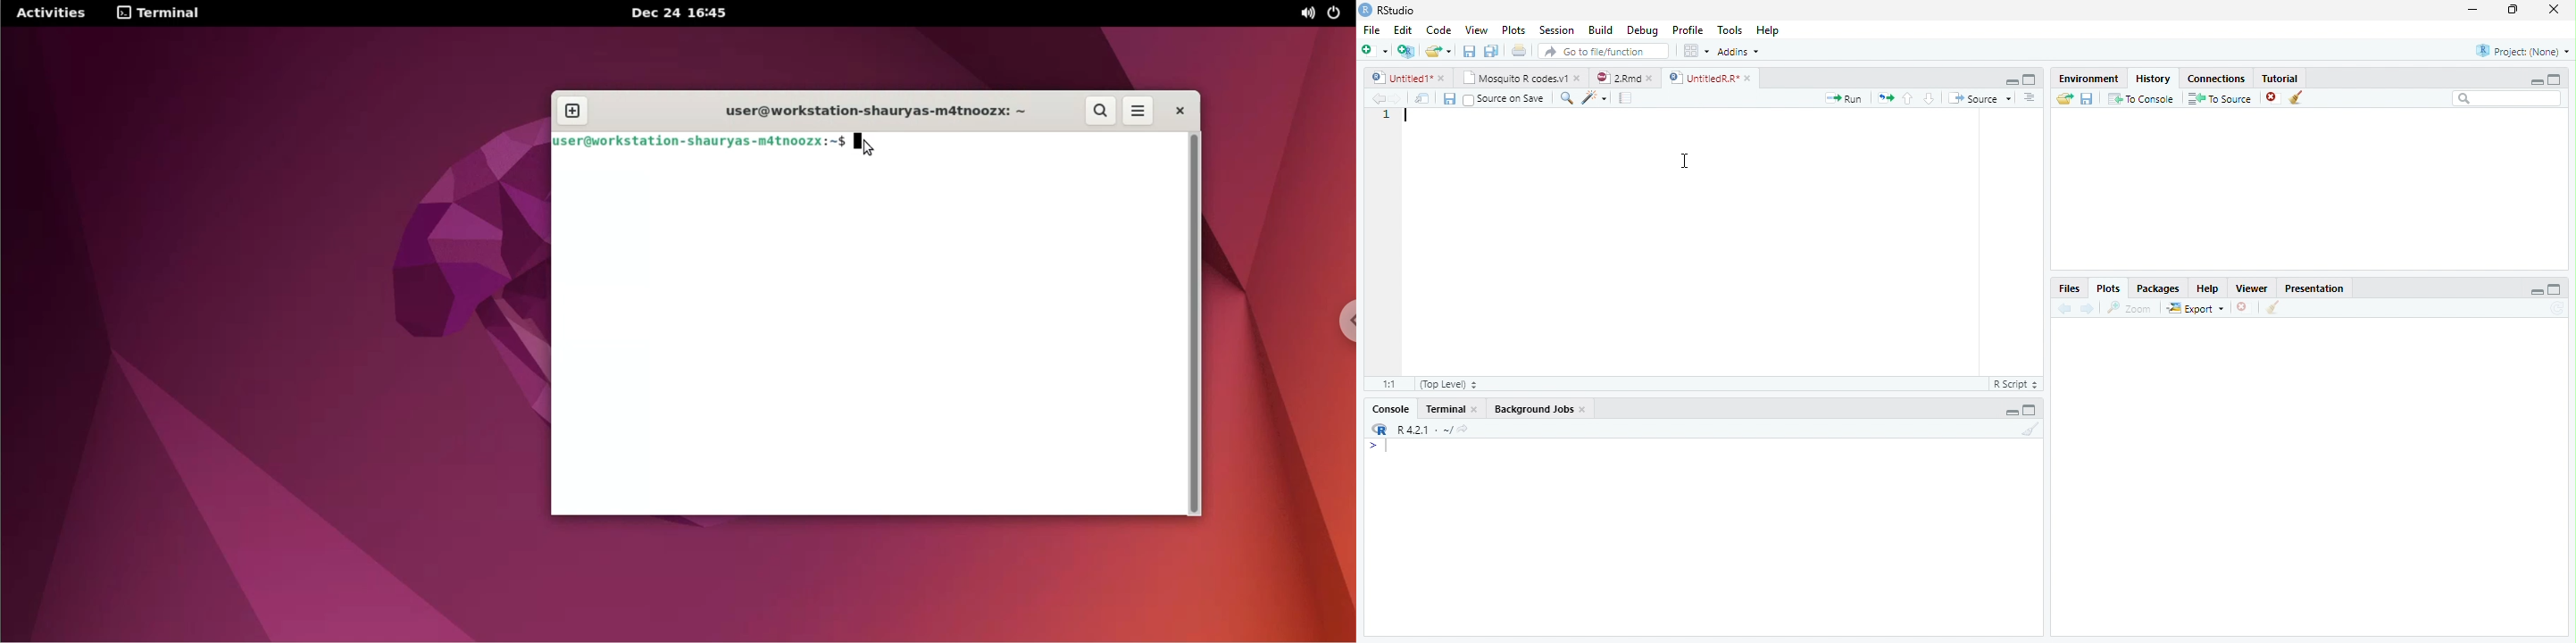  I want to click on To console, so click(2142, 98).